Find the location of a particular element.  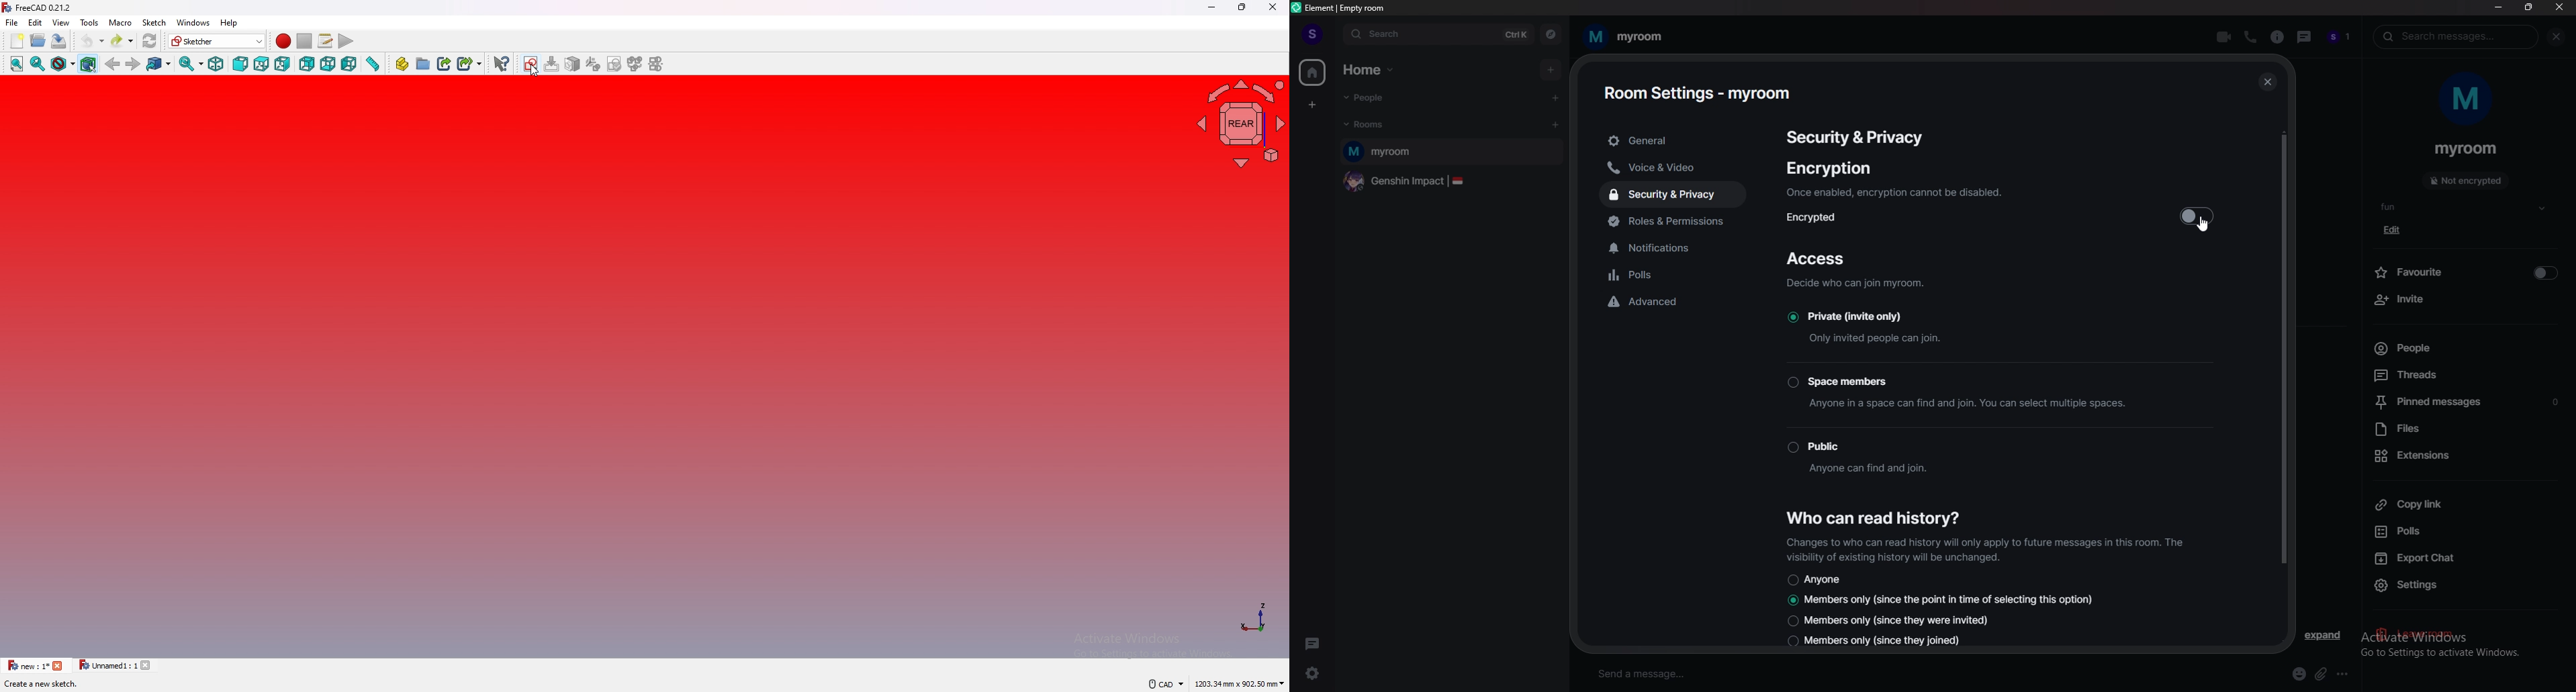

anyone is located at coordinates (1815, 579).